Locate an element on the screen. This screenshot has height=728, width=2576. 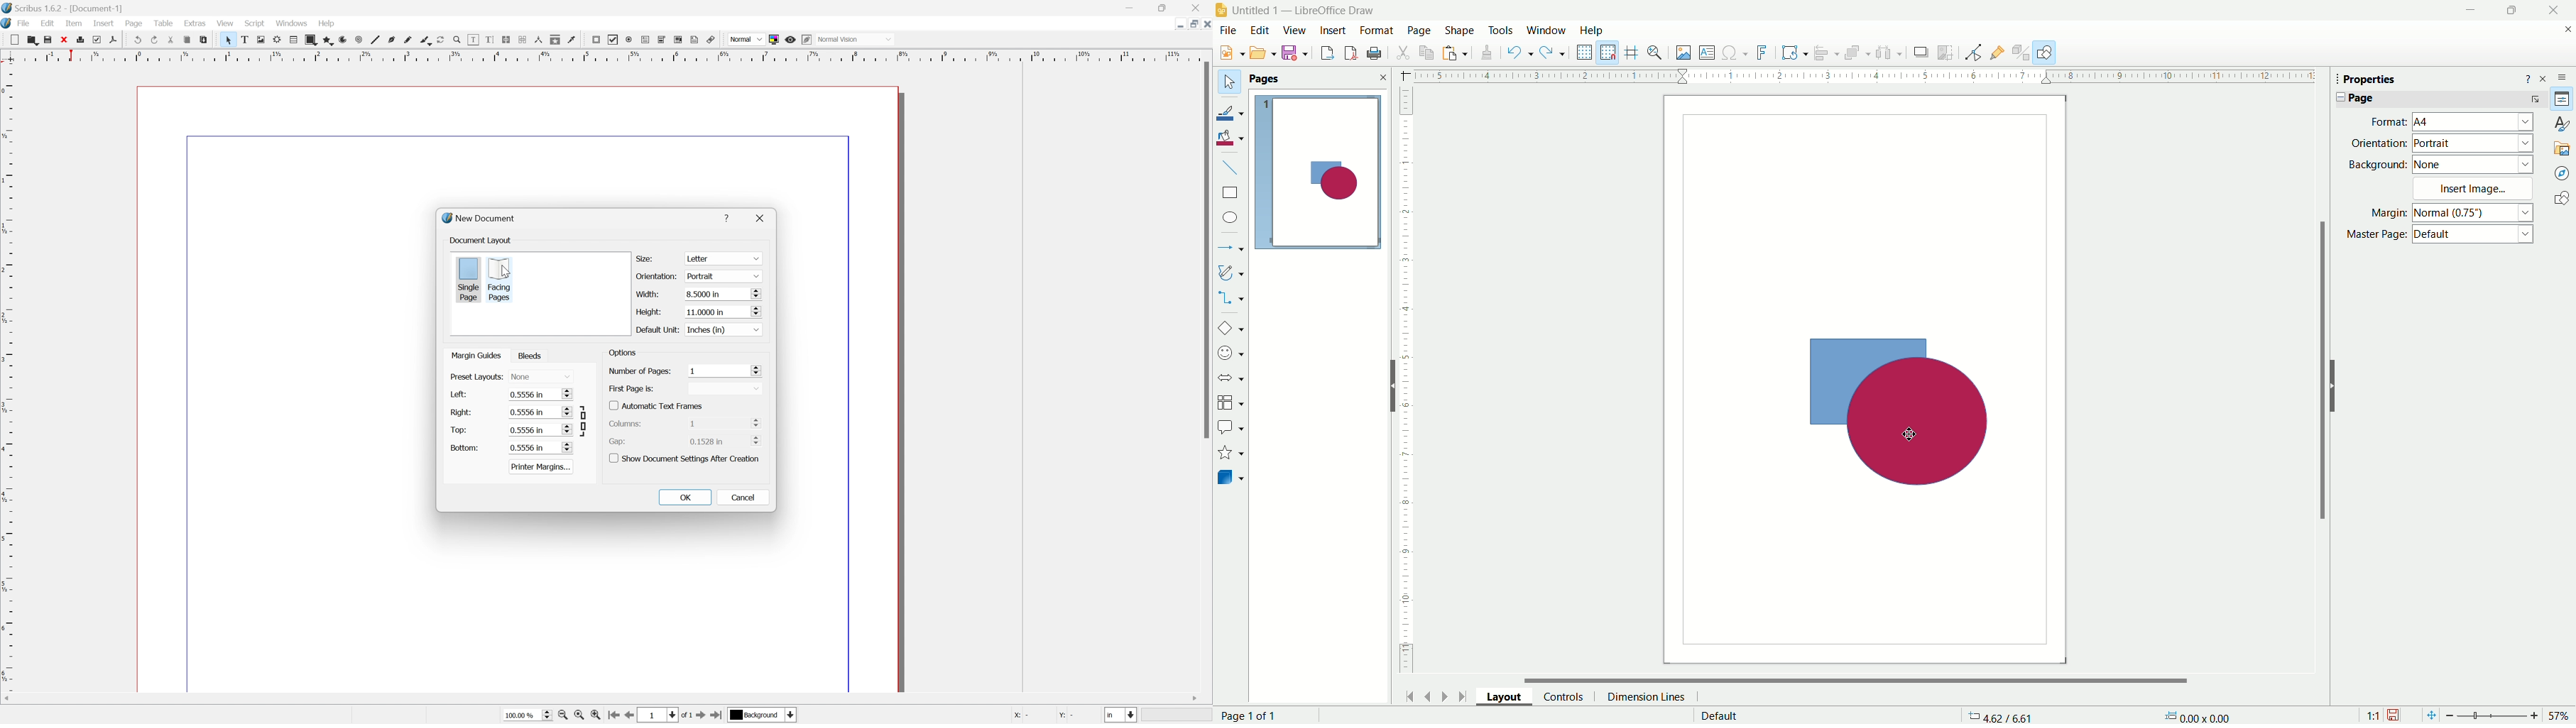
Bottom: is located at coordinates (465, 447).